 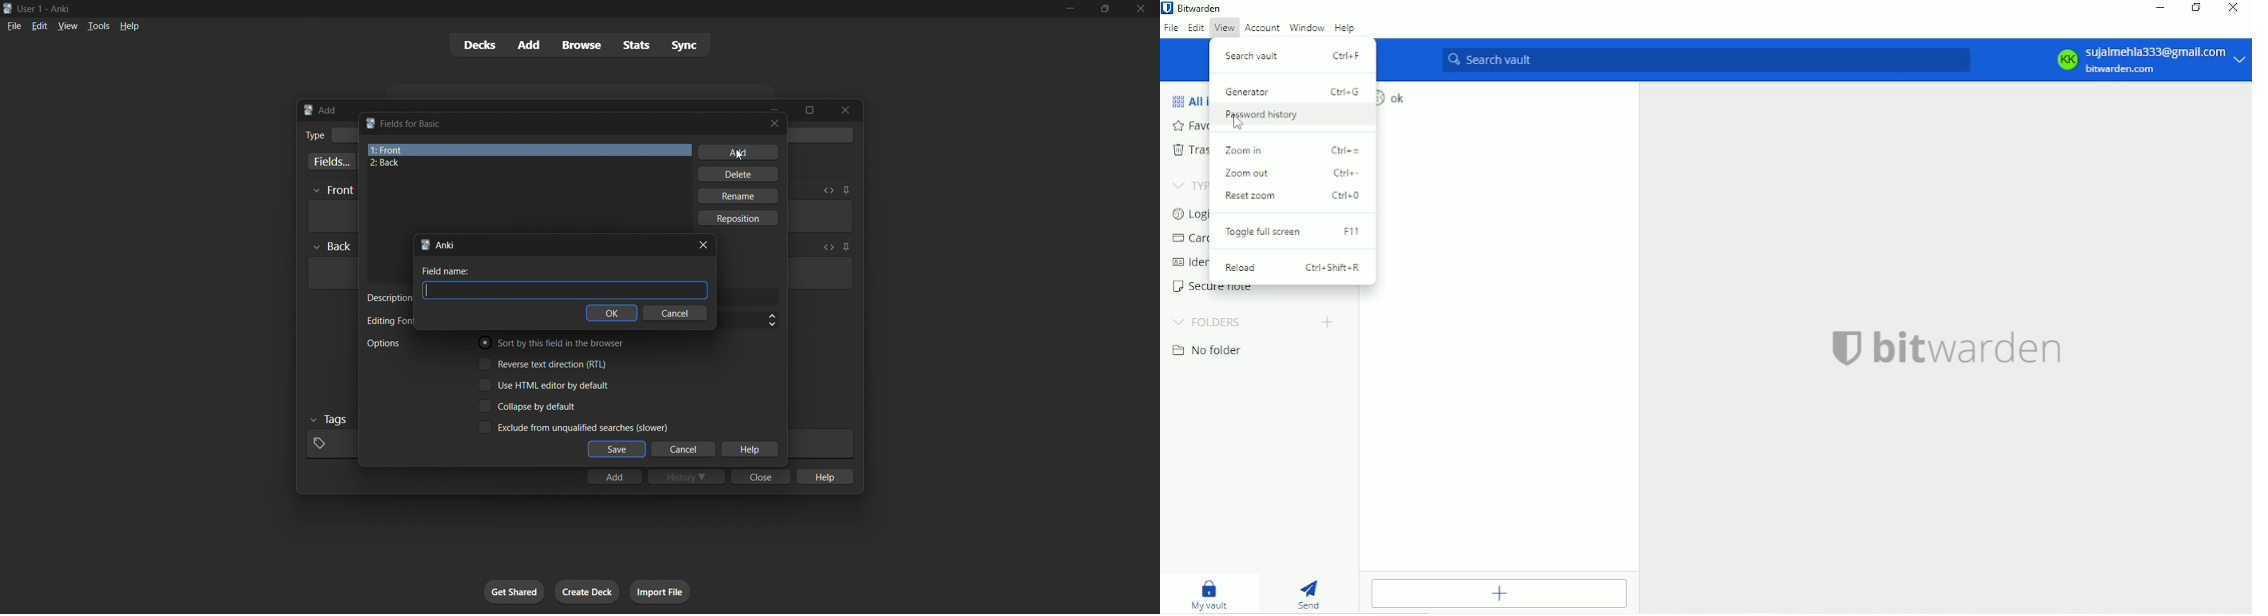 What do you see at coordinates (425, 245) in the screenshot?
I see `Anki logo` at bounding box center [425, 245].